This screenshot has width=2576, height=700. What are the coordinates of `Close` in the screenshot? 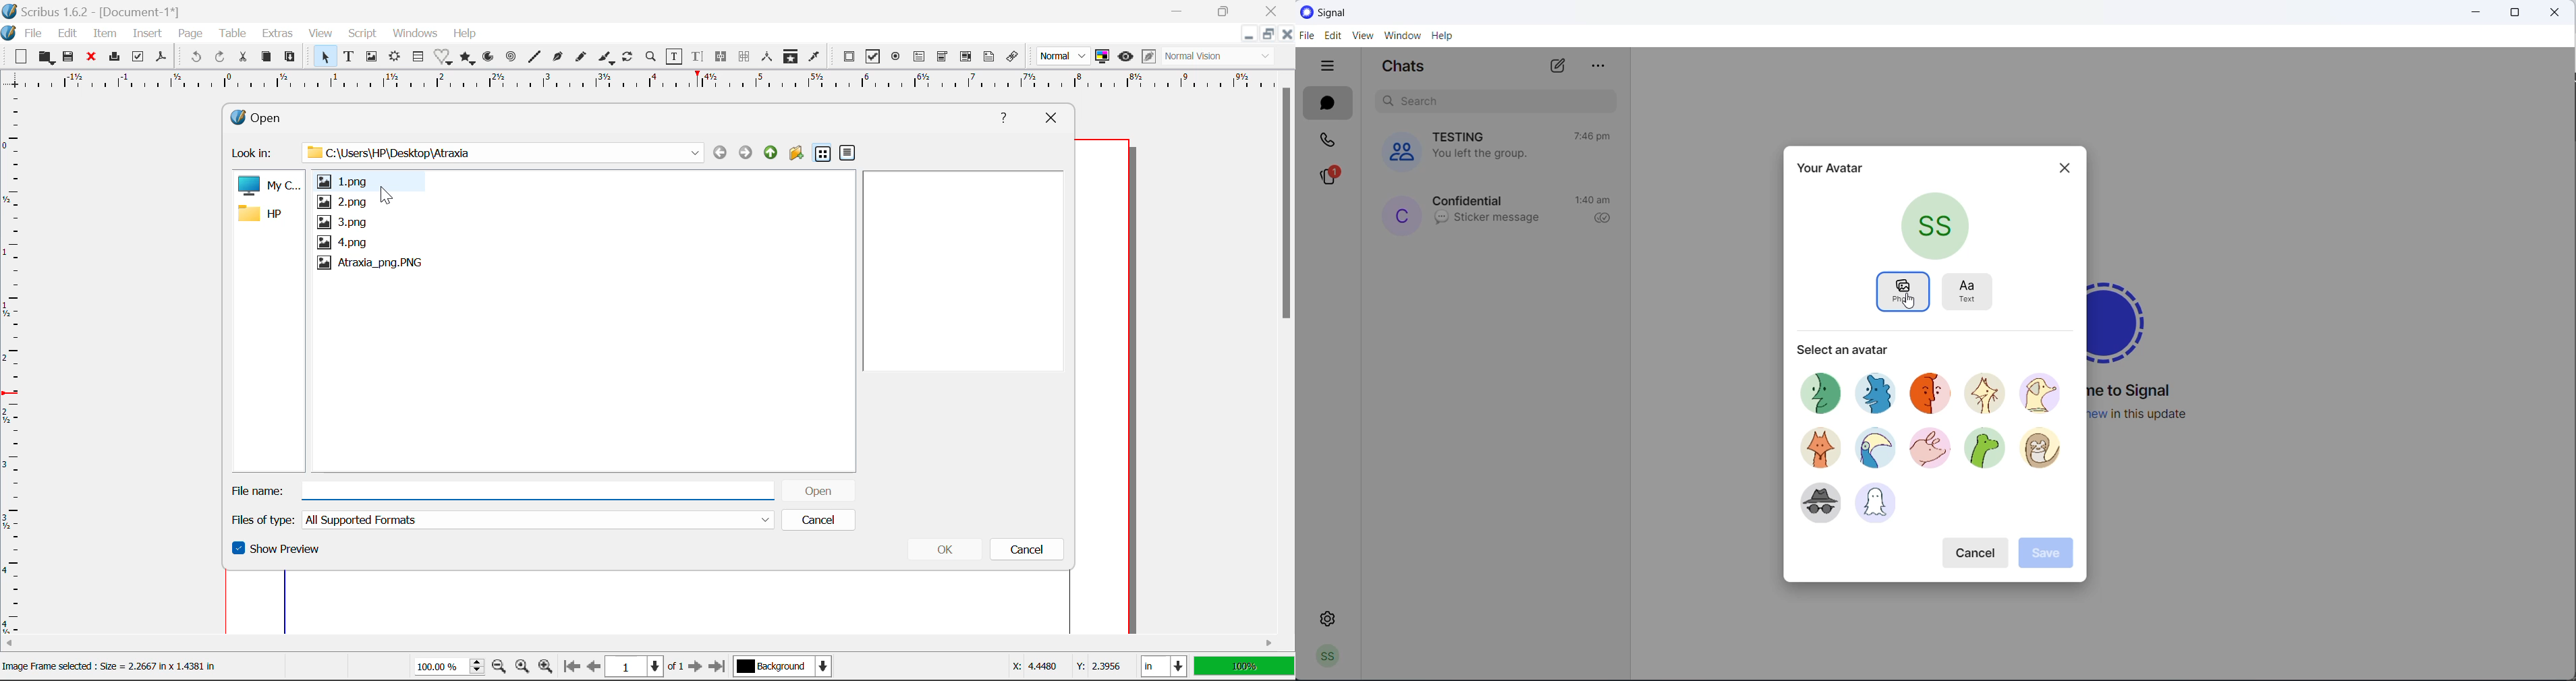 It's located at (1287, 36).